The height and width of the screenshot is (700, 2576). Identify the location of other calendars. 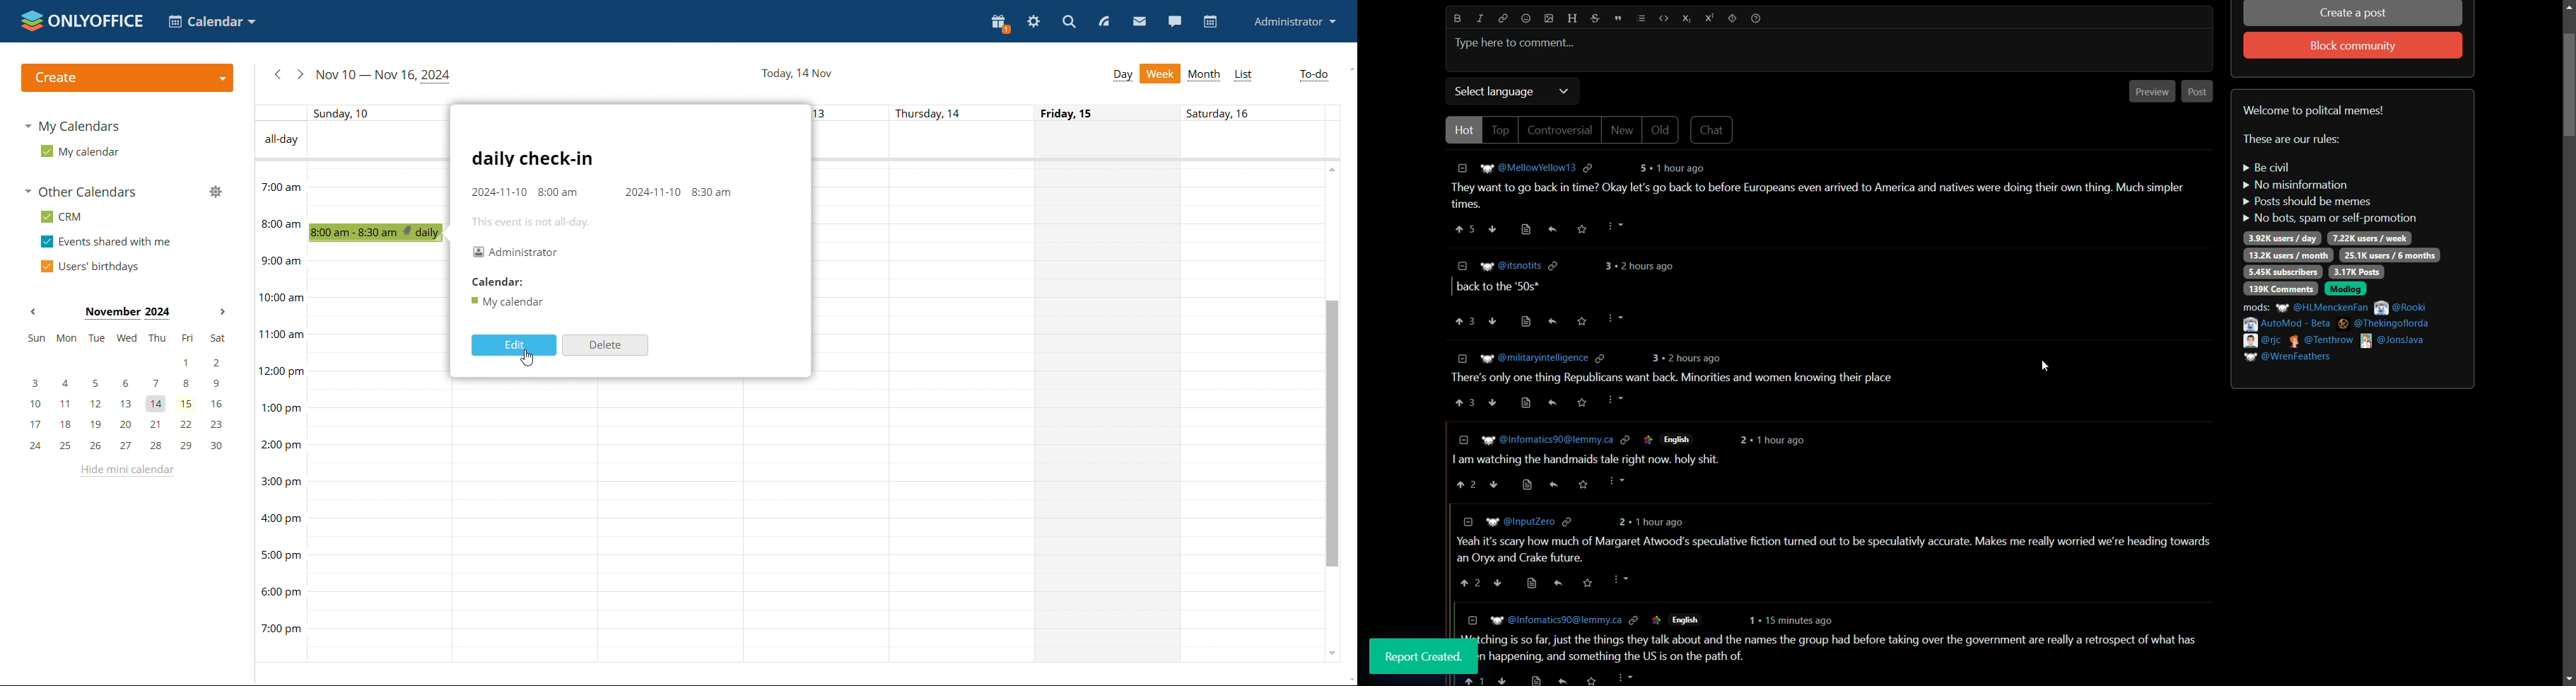
(80, 192).